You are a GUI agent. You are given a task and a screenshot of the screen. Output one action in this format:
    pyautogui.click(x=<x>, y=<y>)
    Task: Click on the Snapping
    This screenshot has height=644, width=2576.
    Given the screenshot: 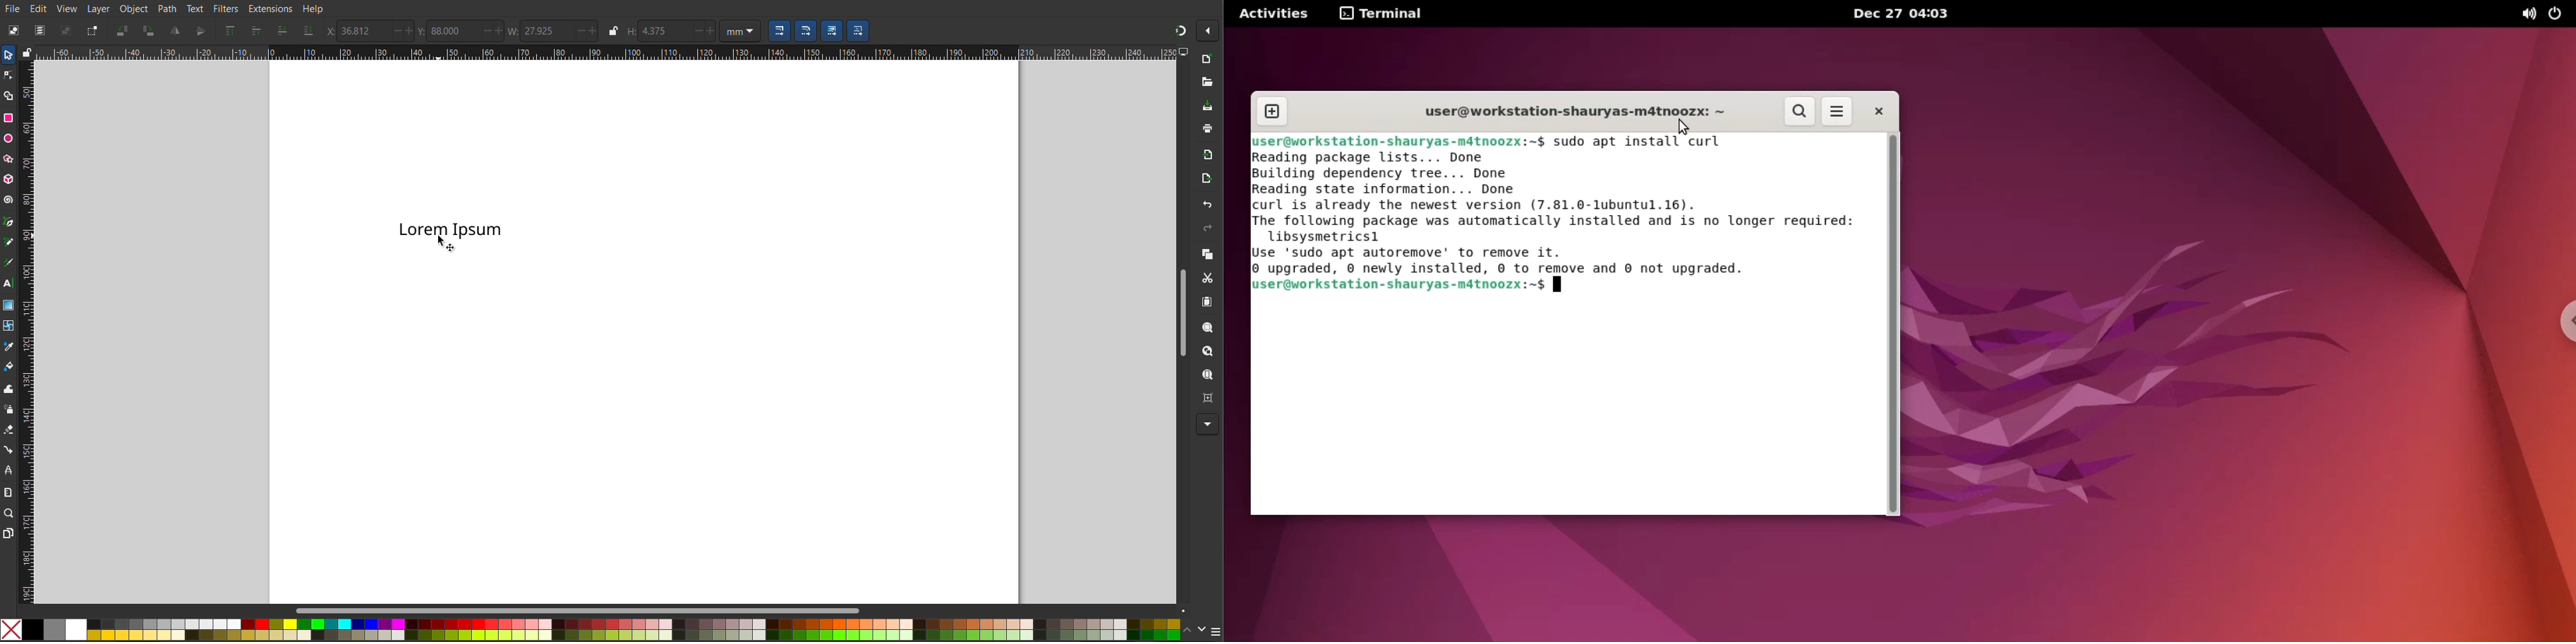 What is the action you would take?
    pyautogui.click(x=1180, y=28)
    